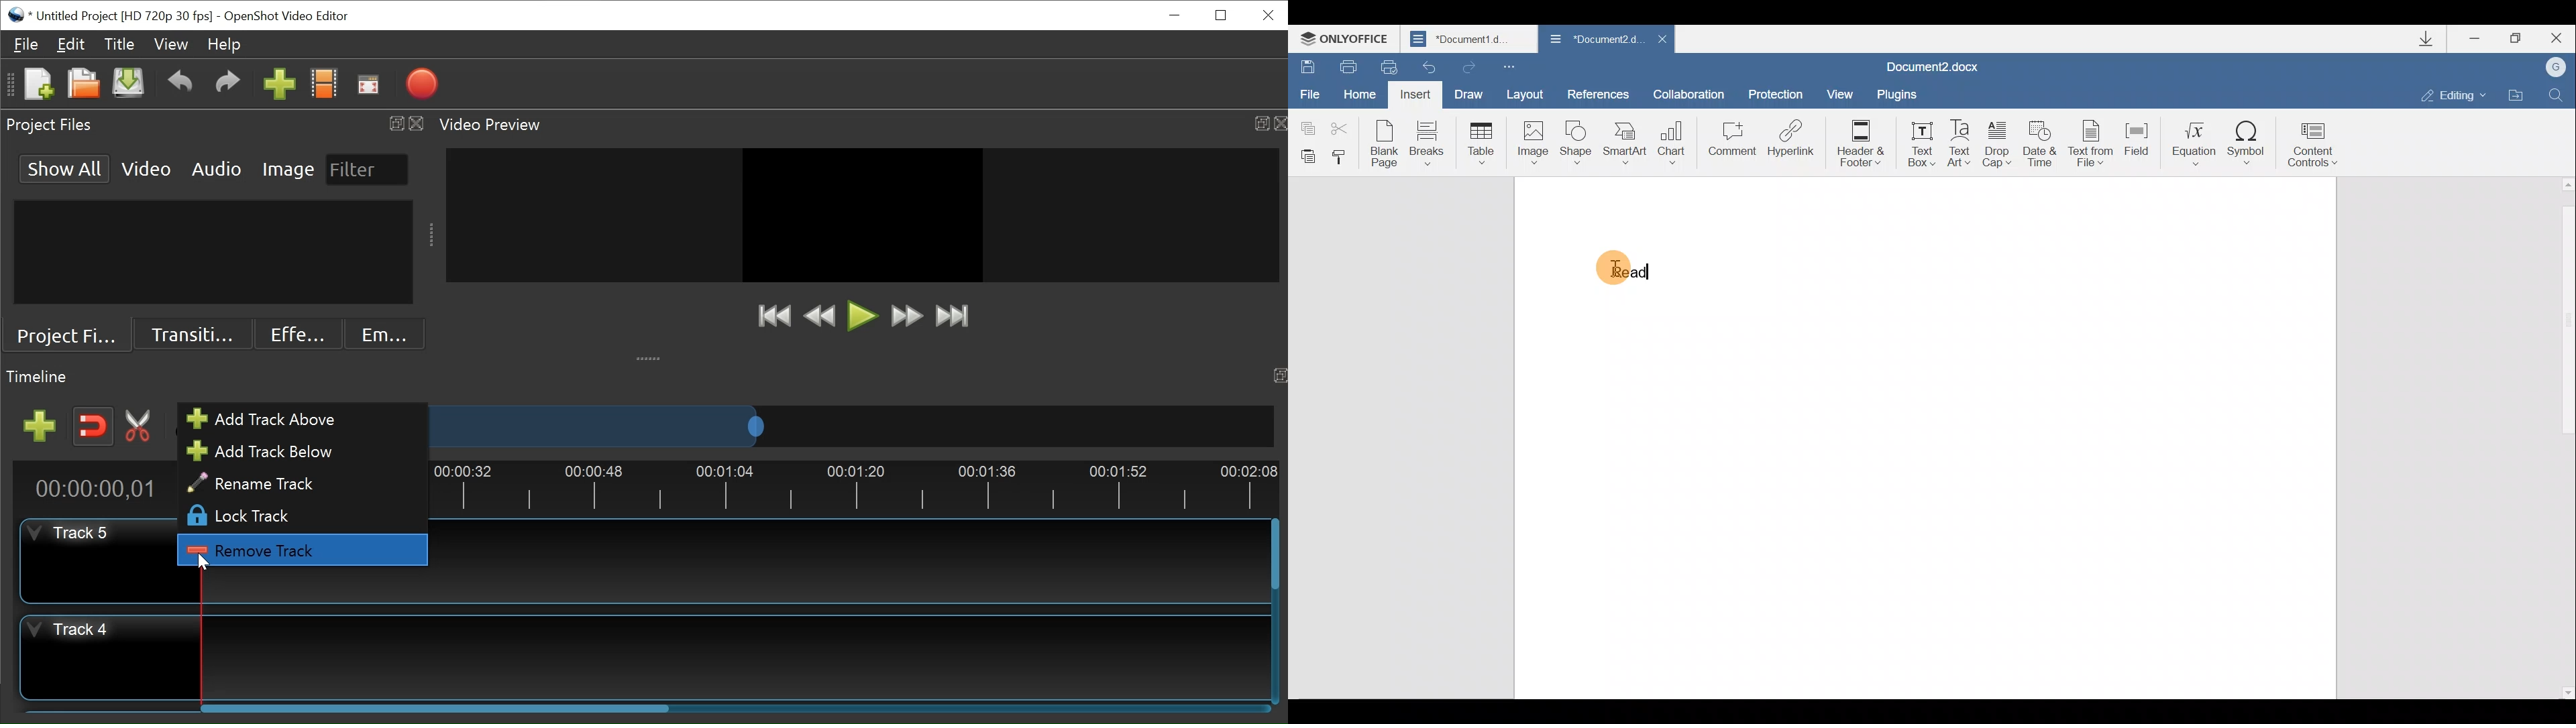 The height and width of the screenshot is (728, 2576). What do you see at coordinates (1613, 270) in the screenshot?
I see `Cursor` at bounding box center [1613, 270].